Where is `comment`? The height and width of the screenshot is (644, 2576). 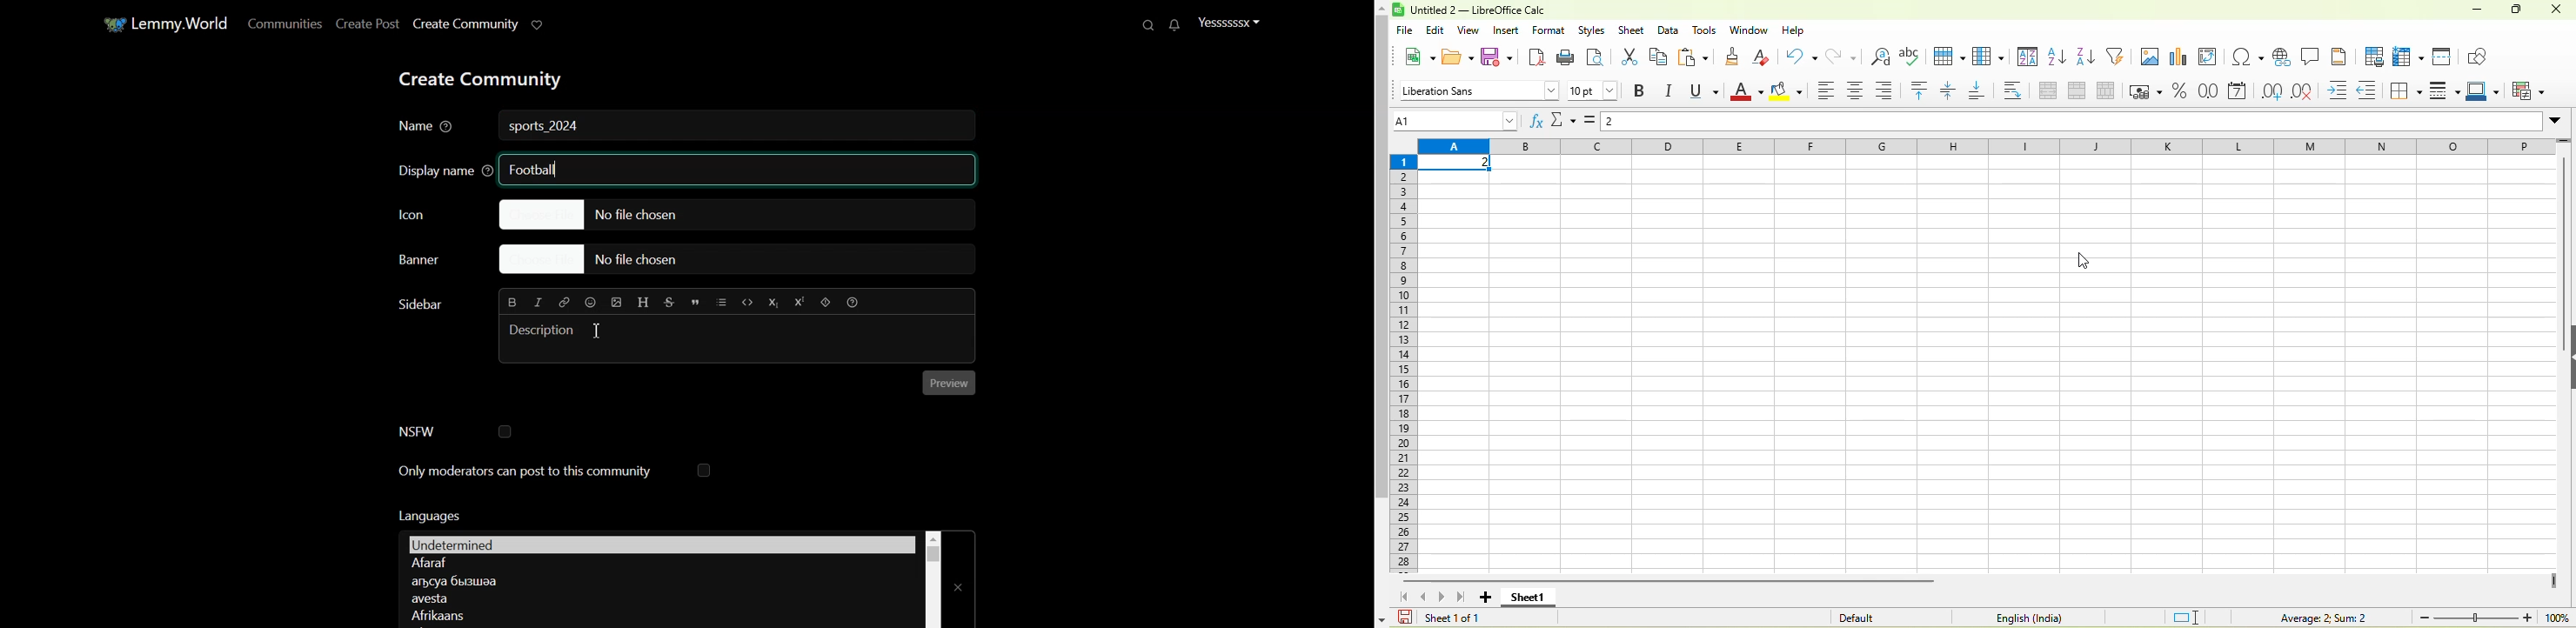
comment is located at coordinates (2314, 57).